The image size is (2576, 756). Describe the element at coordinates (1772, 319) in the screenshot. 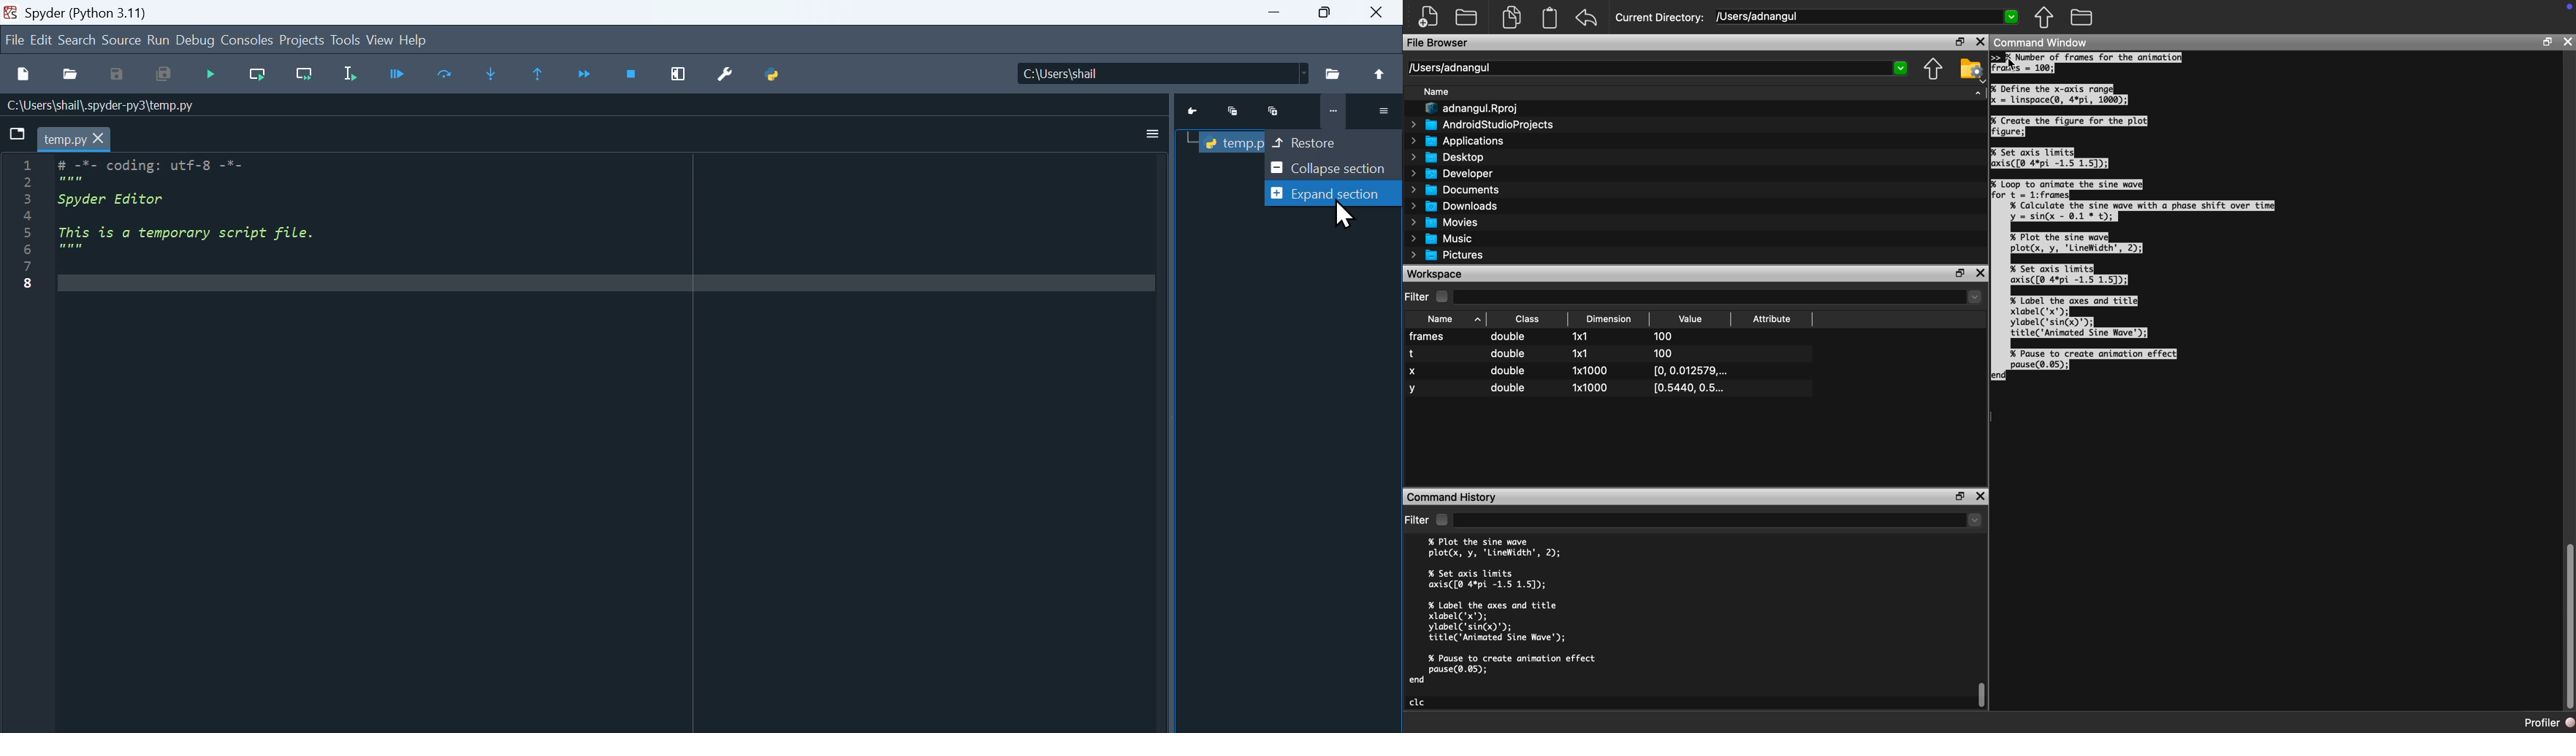

I see `Attribute` at that location.